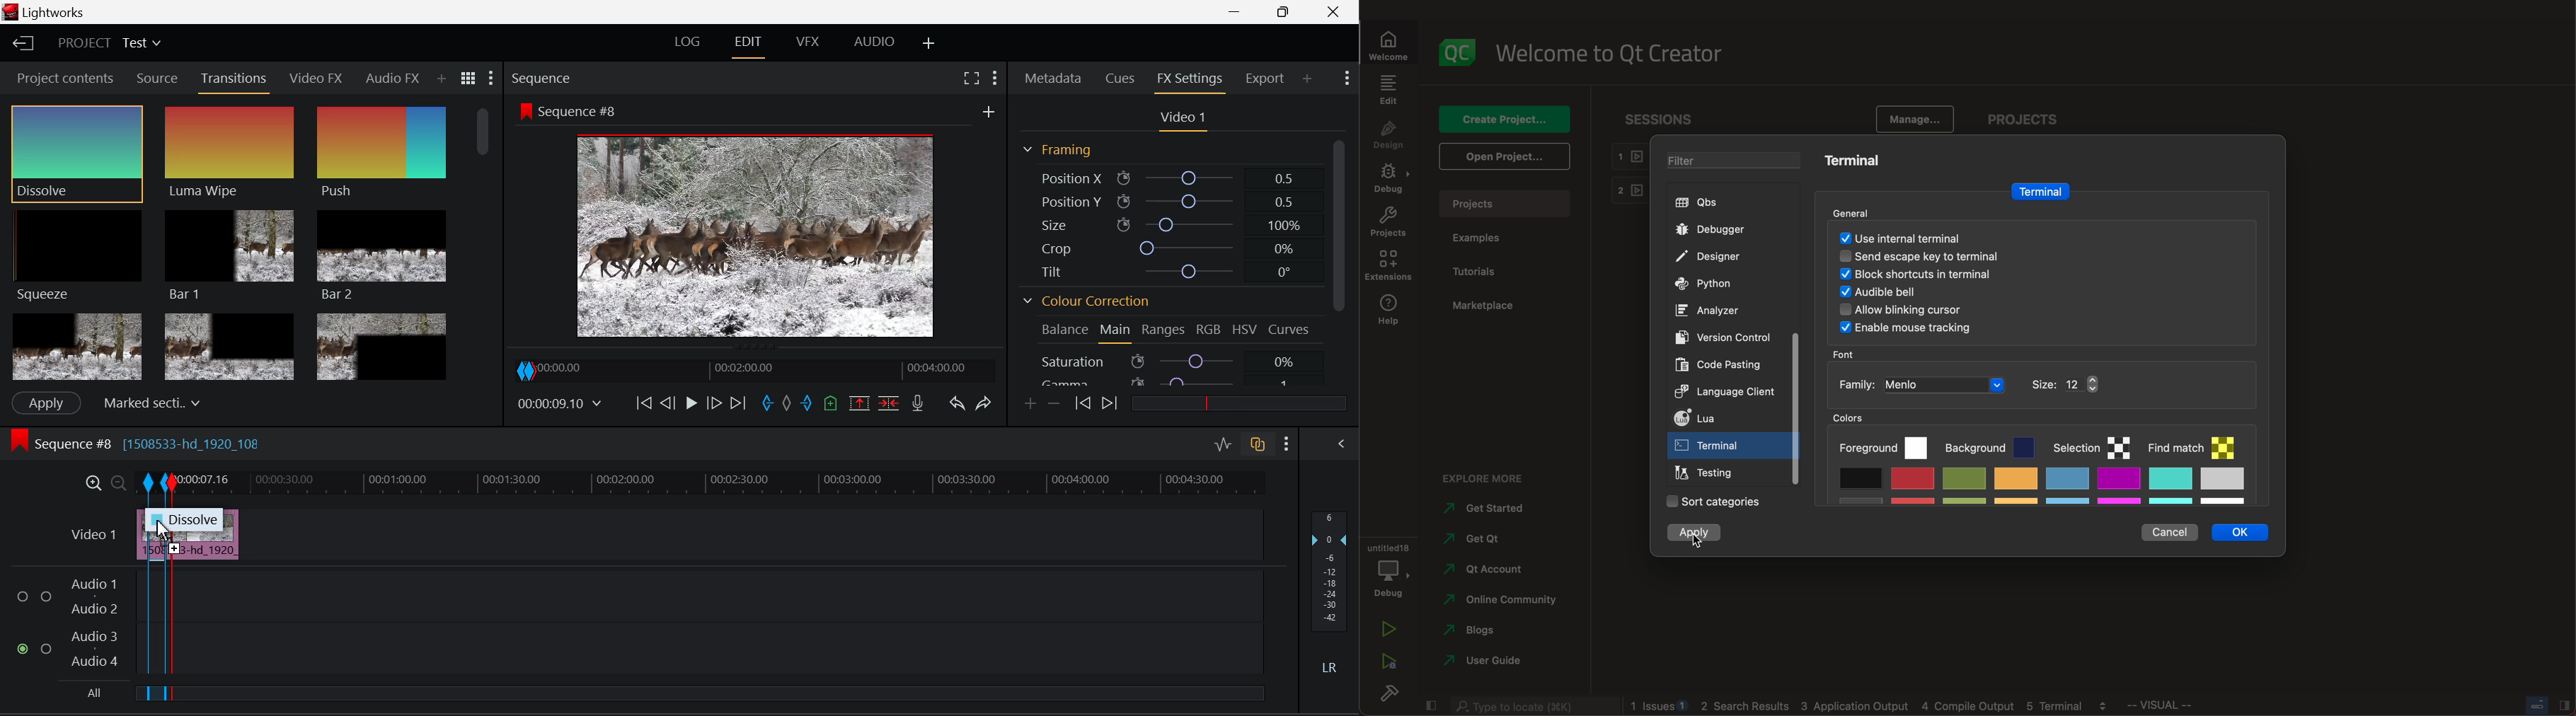  What do you see at coordinates (1704, 202) in the screenshot?
I see `qbs` at bounding box center [1704, 202].